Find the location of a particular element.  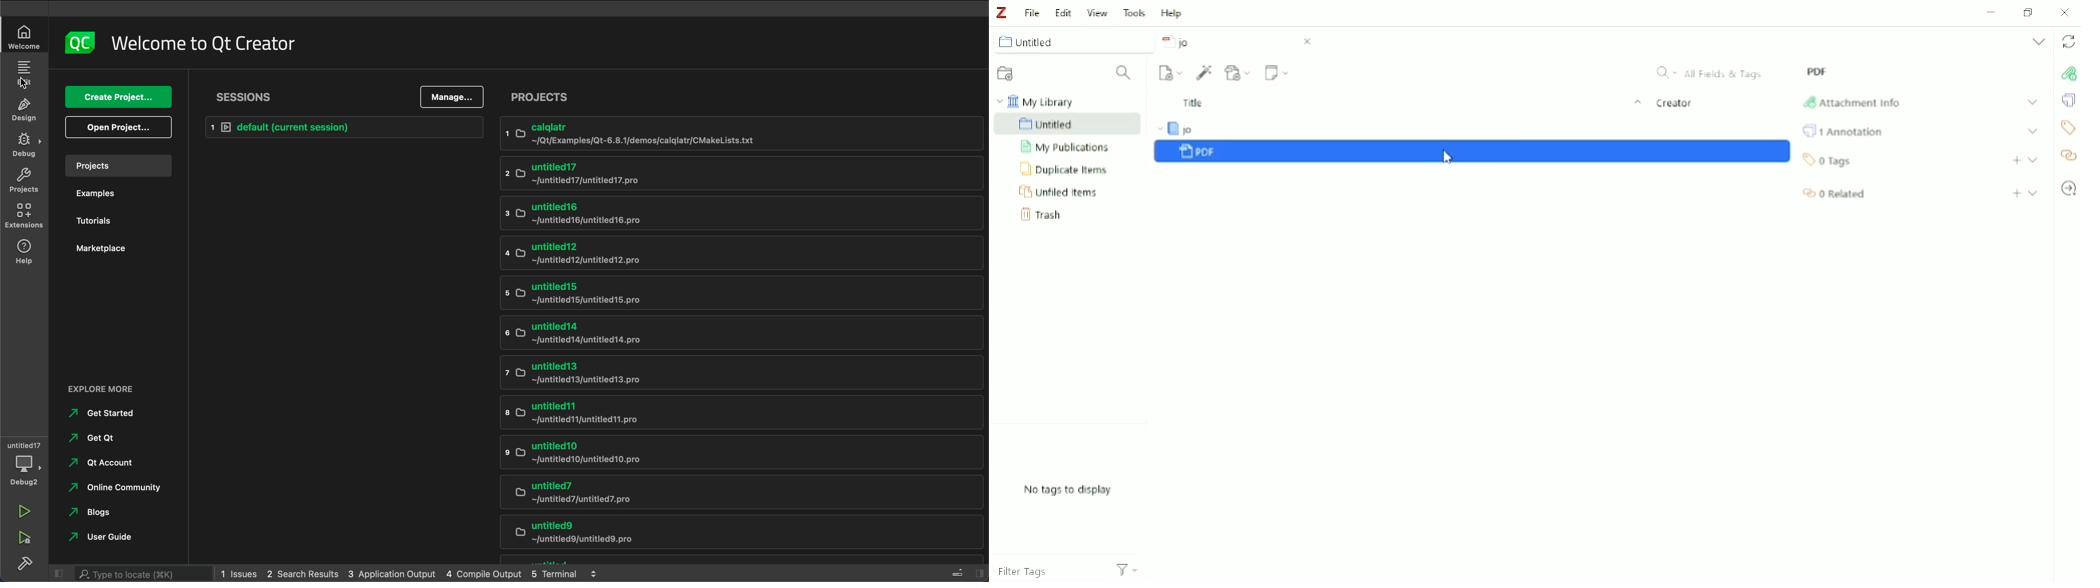

Related is located at coordinates (2067, 157).